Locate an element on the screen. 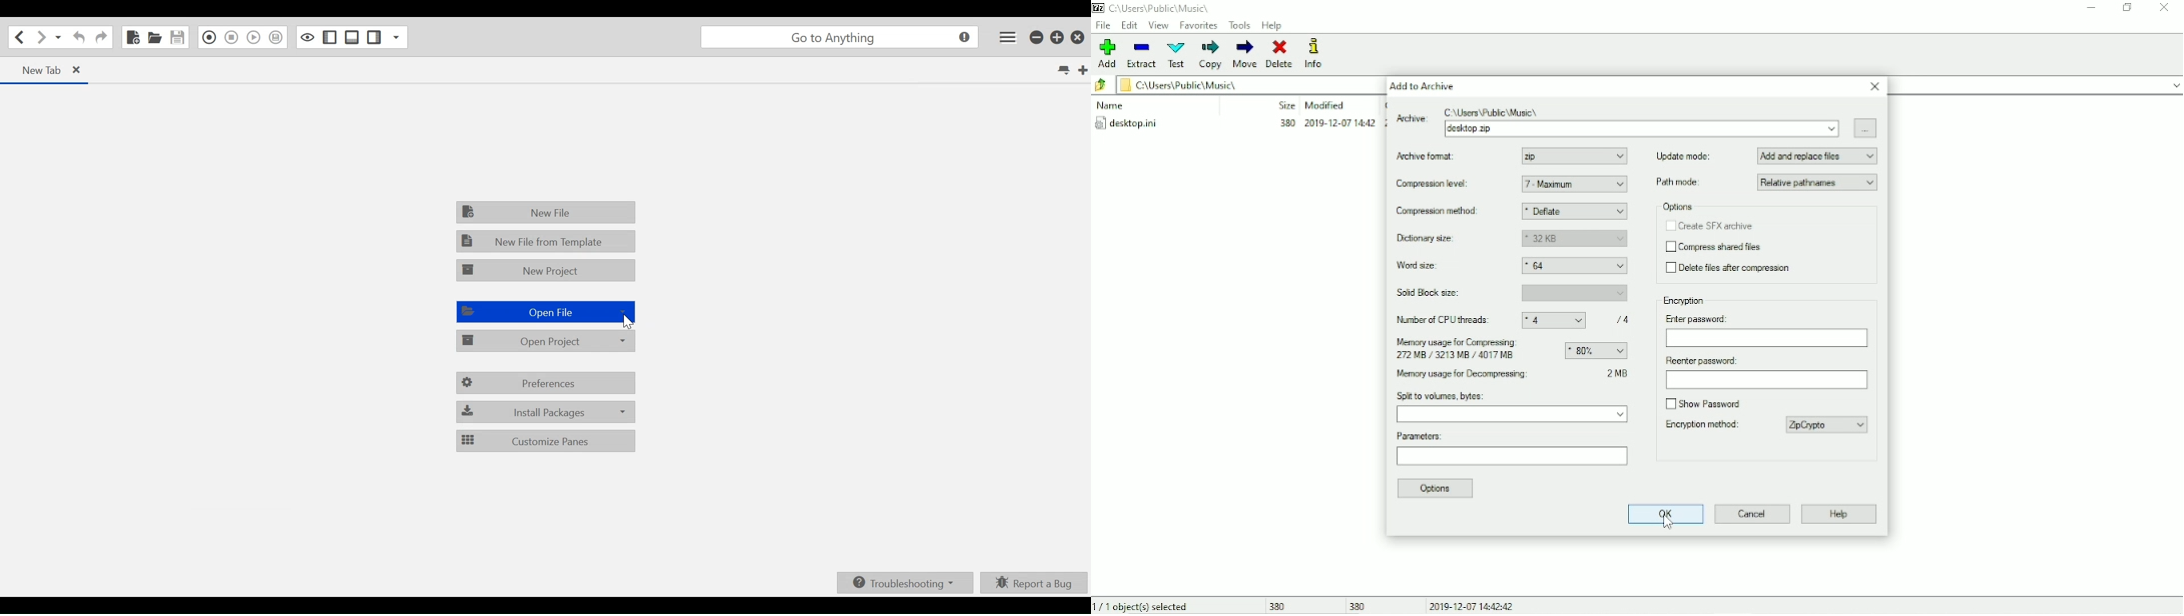 The image size is (2184, 616). OK is located at coordinates (1663, 514).